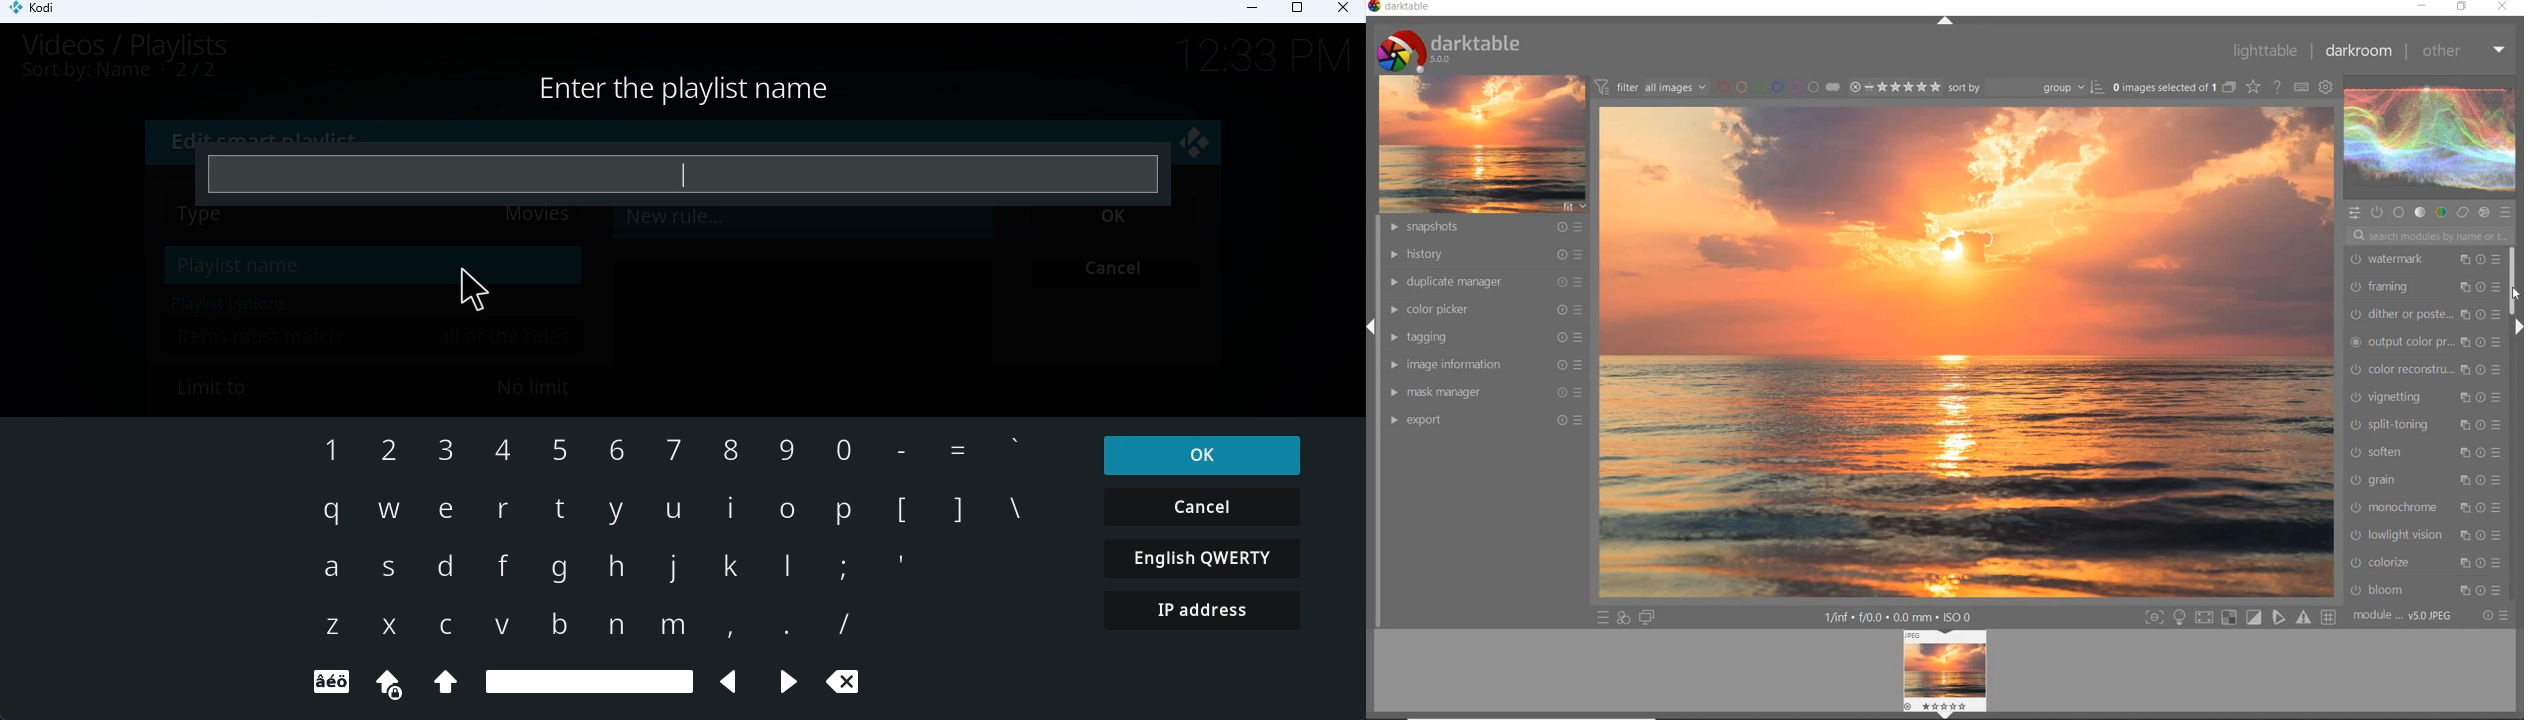 This screenshot has height=728, width=2548. Describe the element at coordinates (1255, 10) in the screenshot. I see `Minimize` at that location.